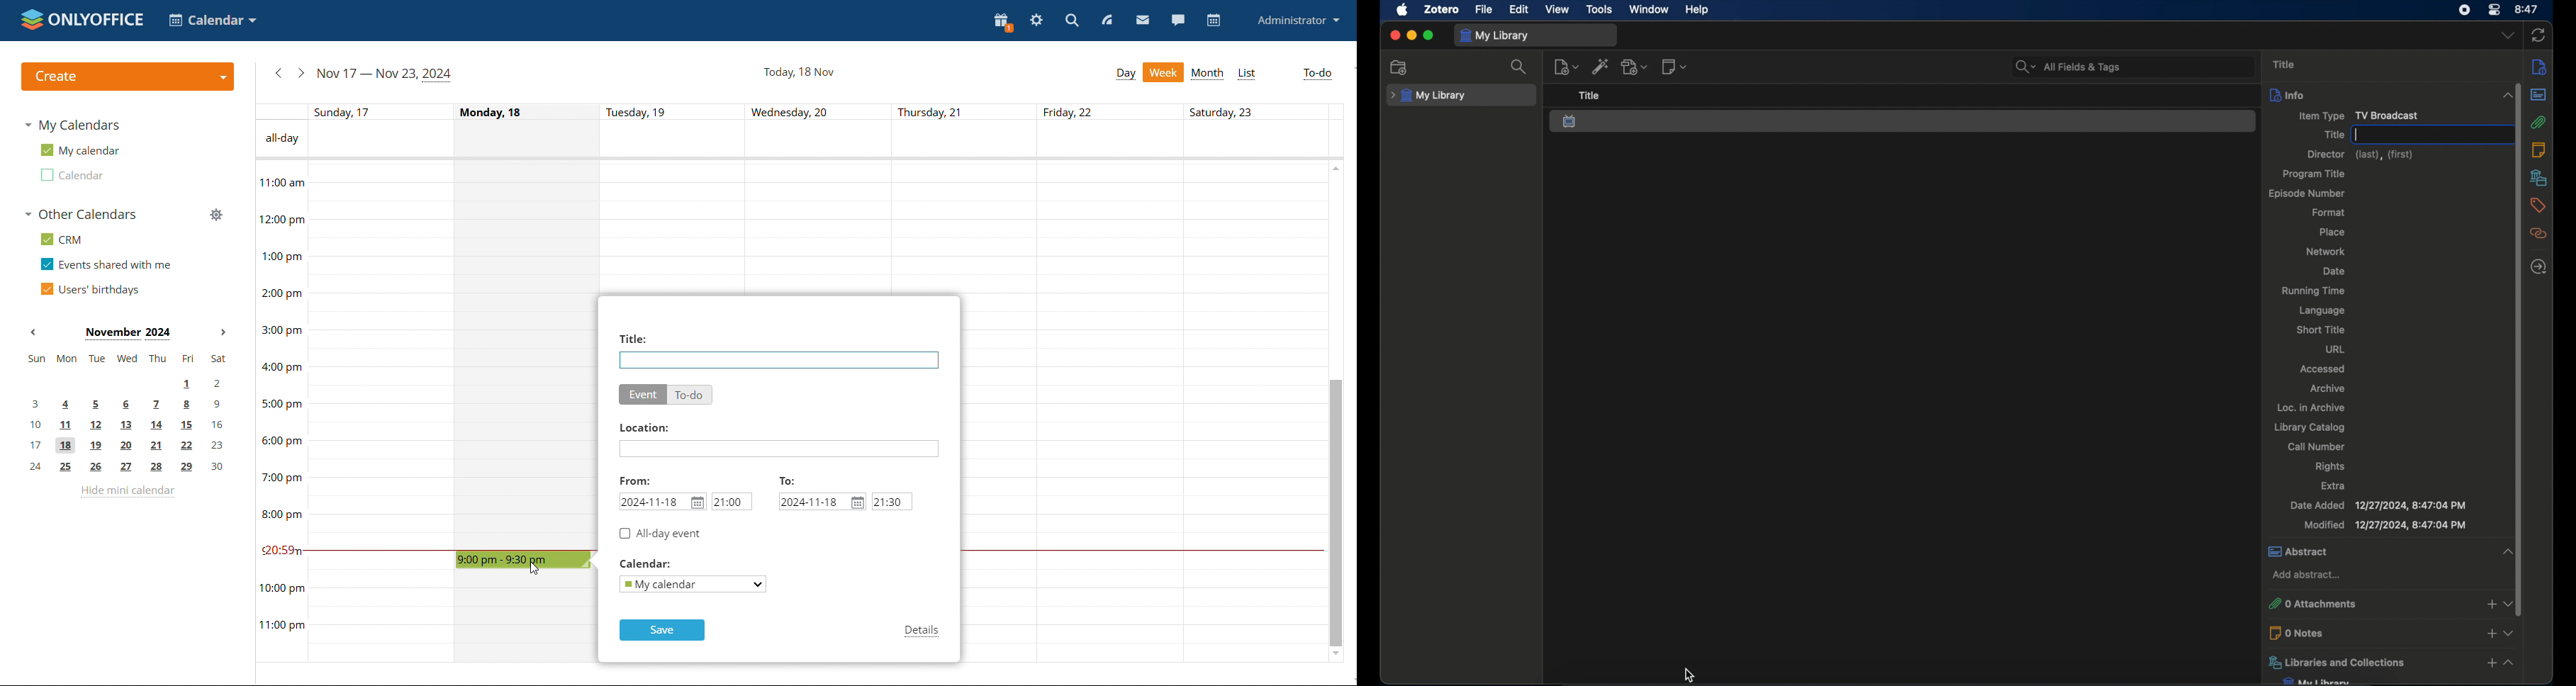  Describe the element at coordinates (2026, 67) in the screenshot. I see `search dropdown` at that location.